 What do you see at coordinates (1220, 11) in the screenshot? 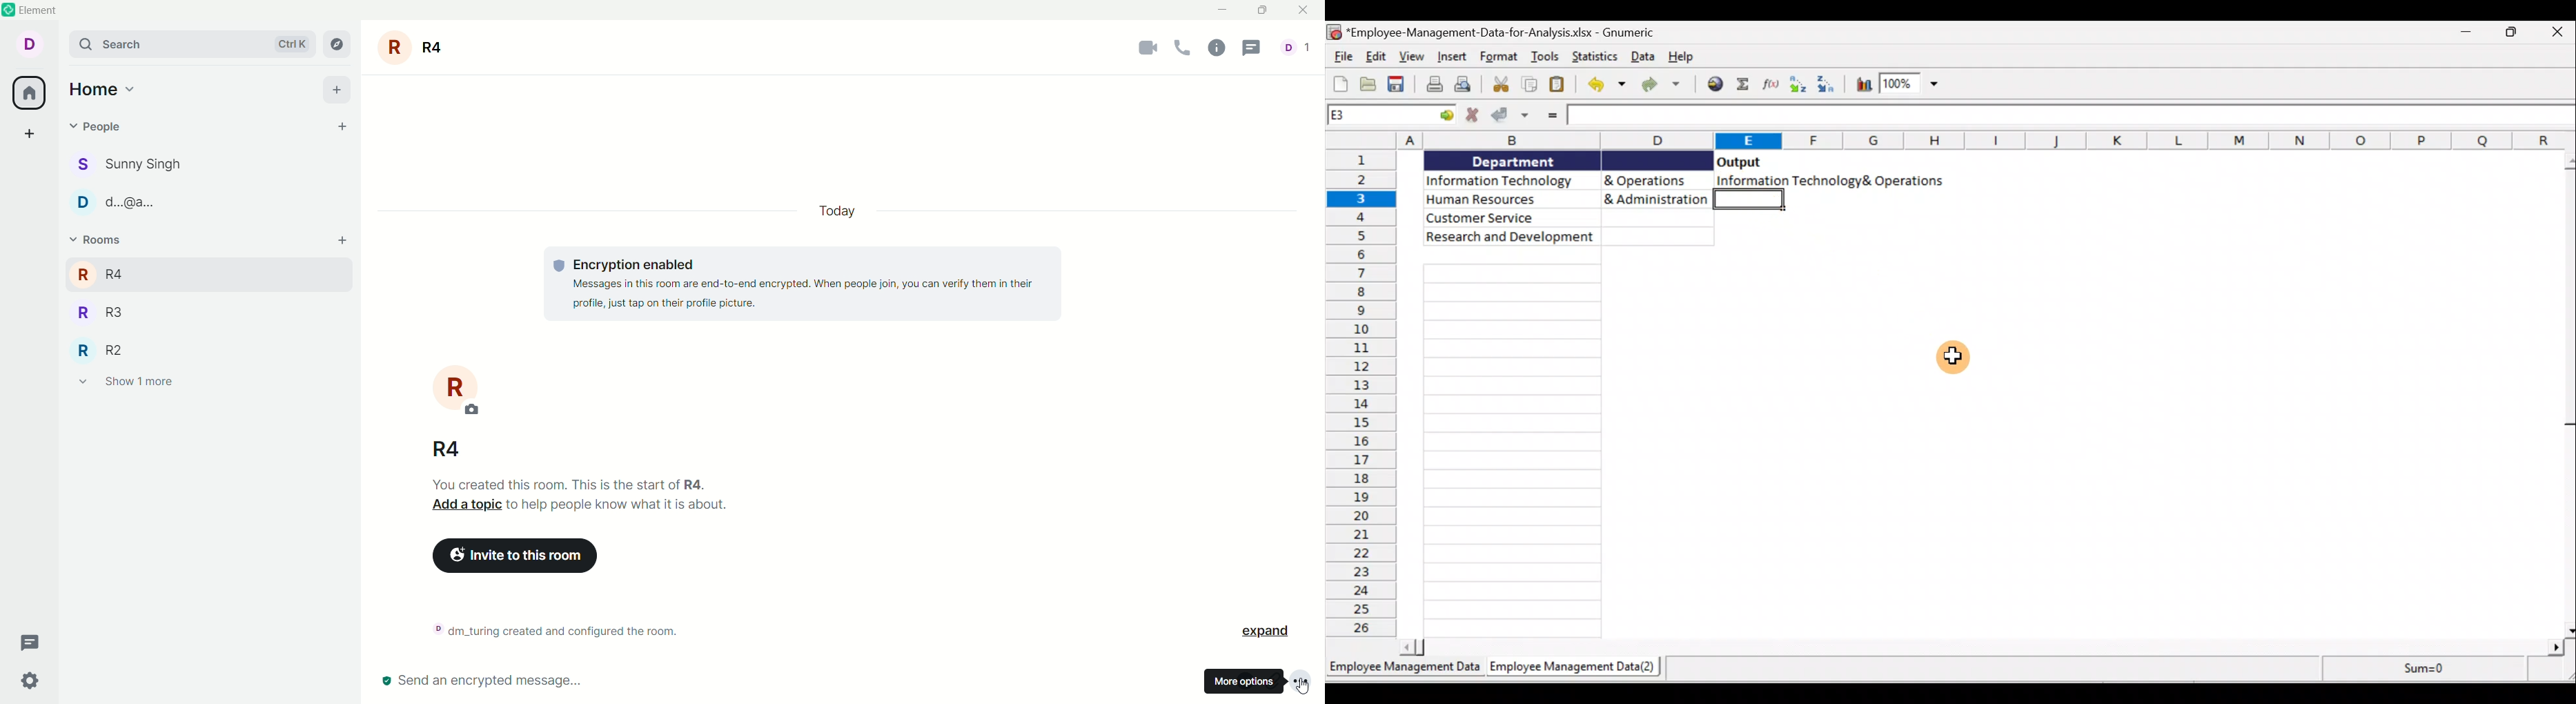
I see `minimize` at bounding box center [1220, 11].